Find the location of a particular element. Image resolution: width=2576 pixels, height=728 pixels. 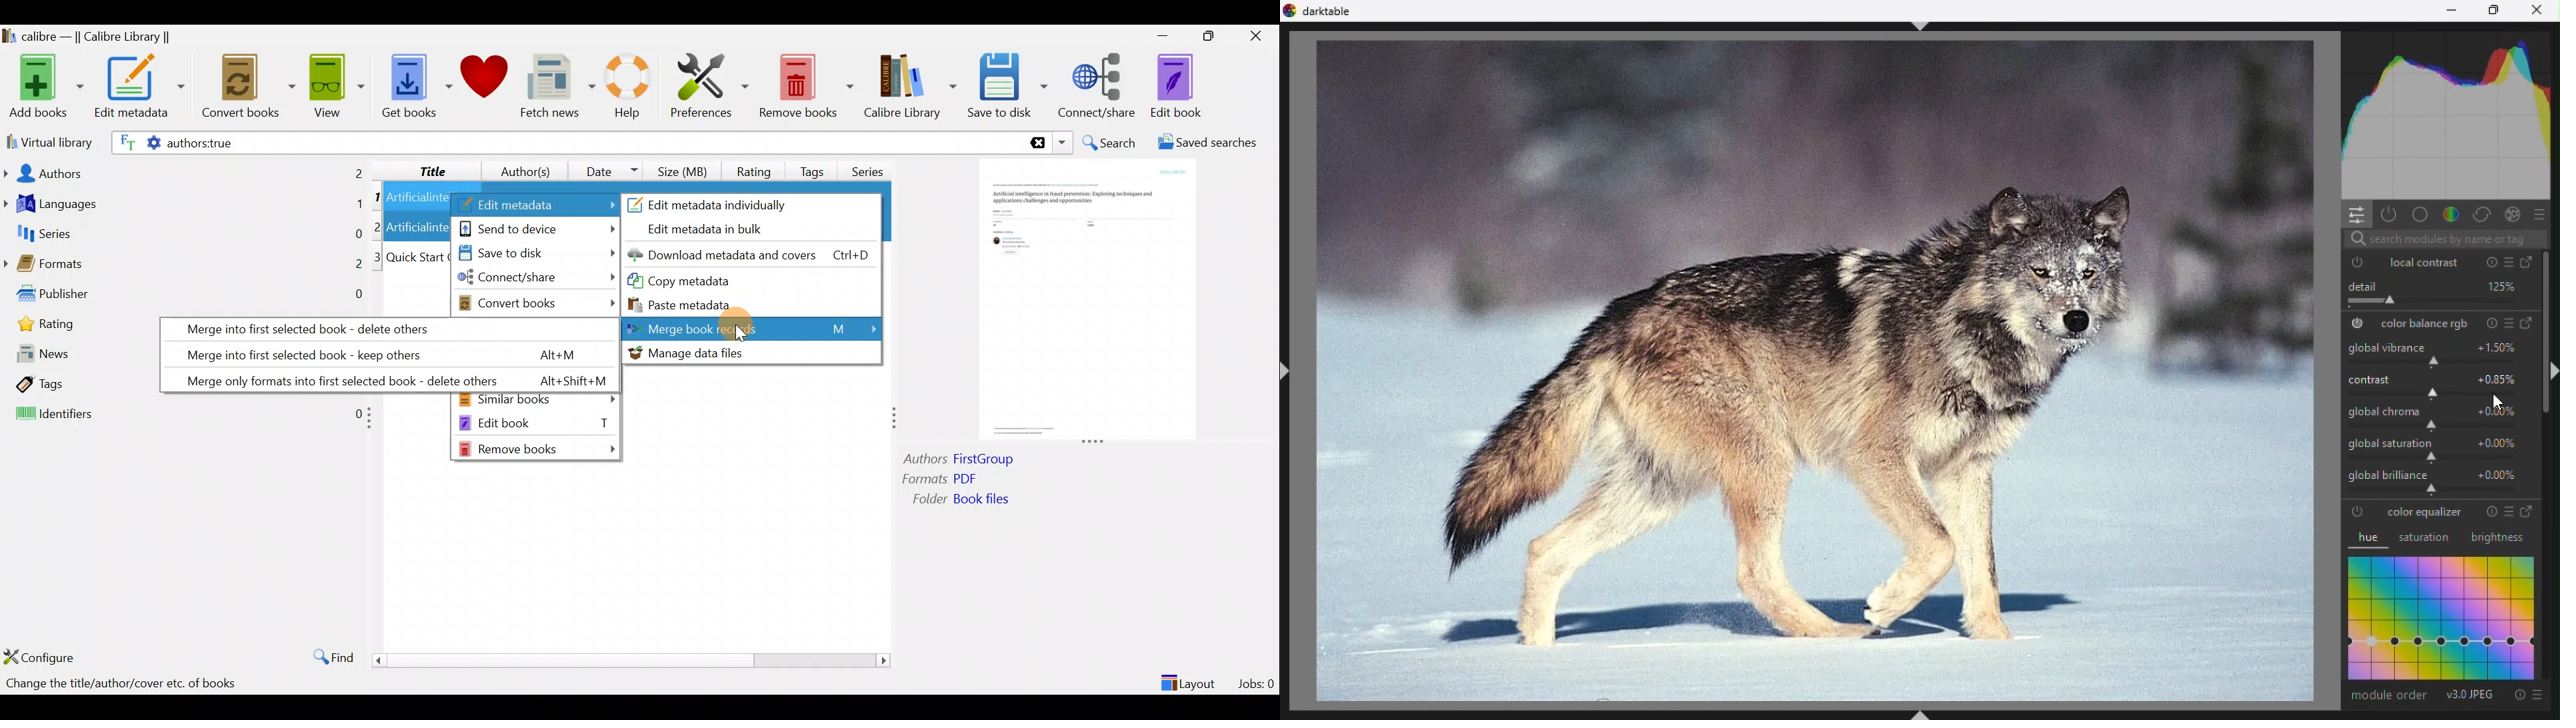

correct is located at coordinates (2483, 212).